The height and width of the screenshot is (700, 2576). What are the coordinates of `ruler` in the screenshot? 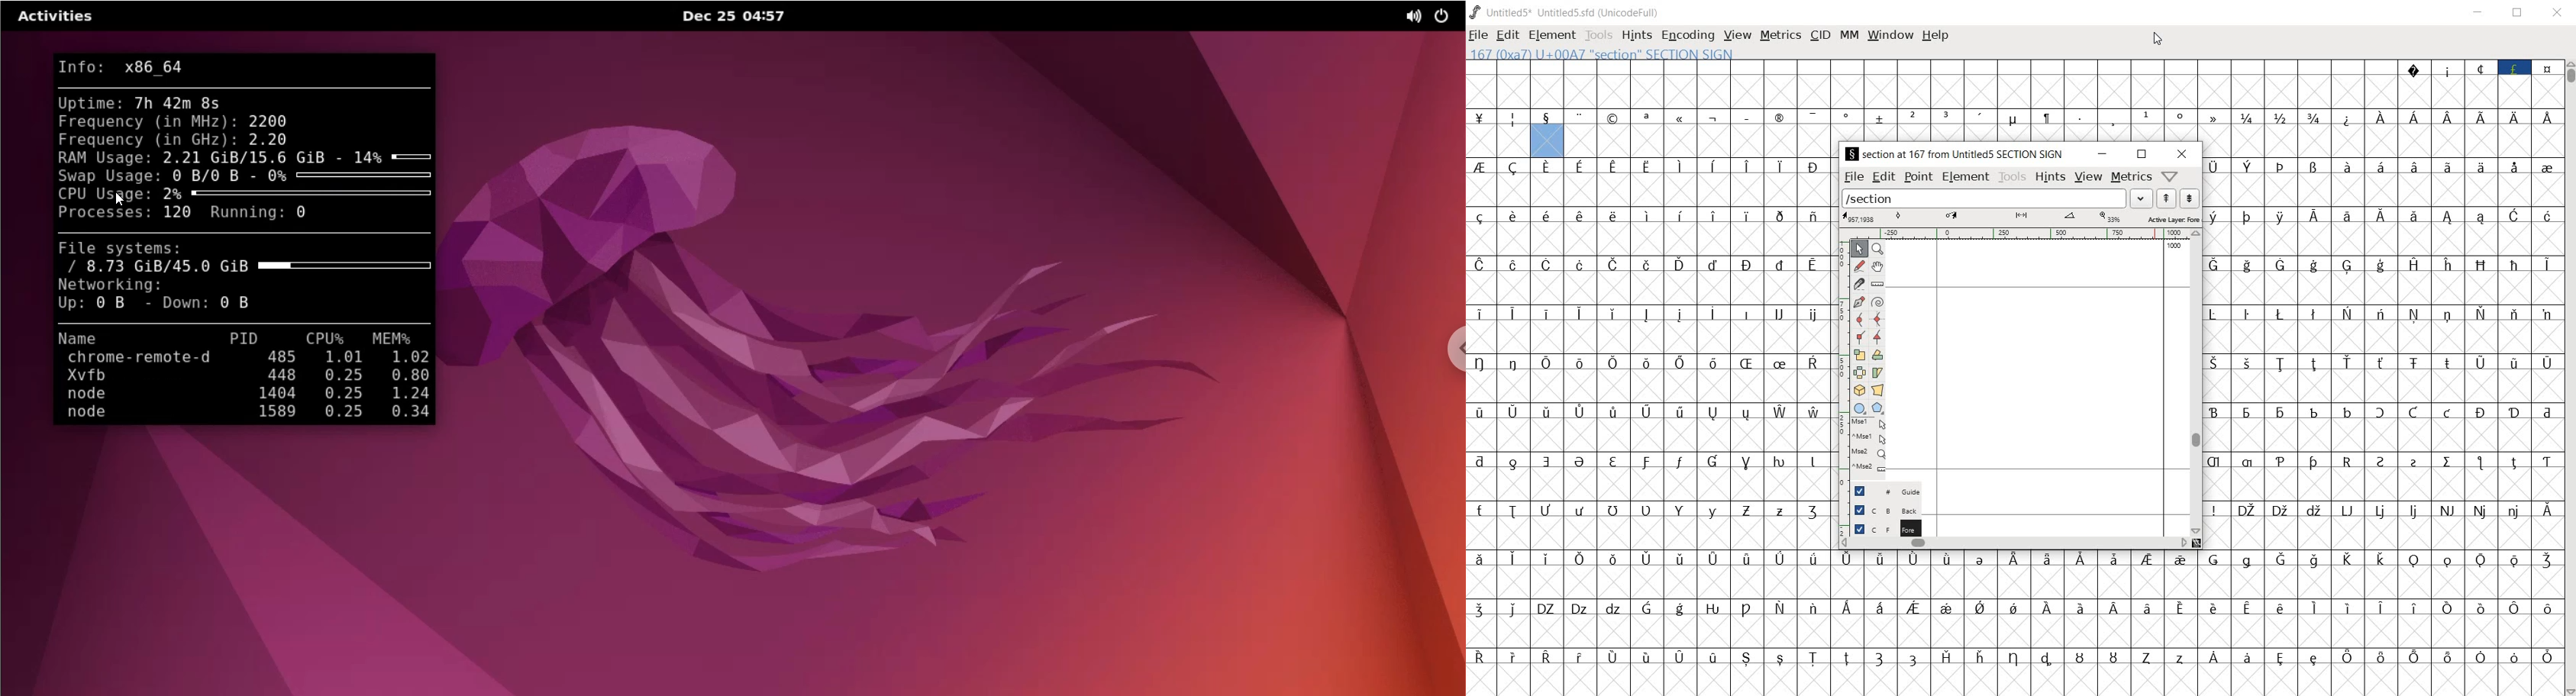 It's located at (2017, 234).